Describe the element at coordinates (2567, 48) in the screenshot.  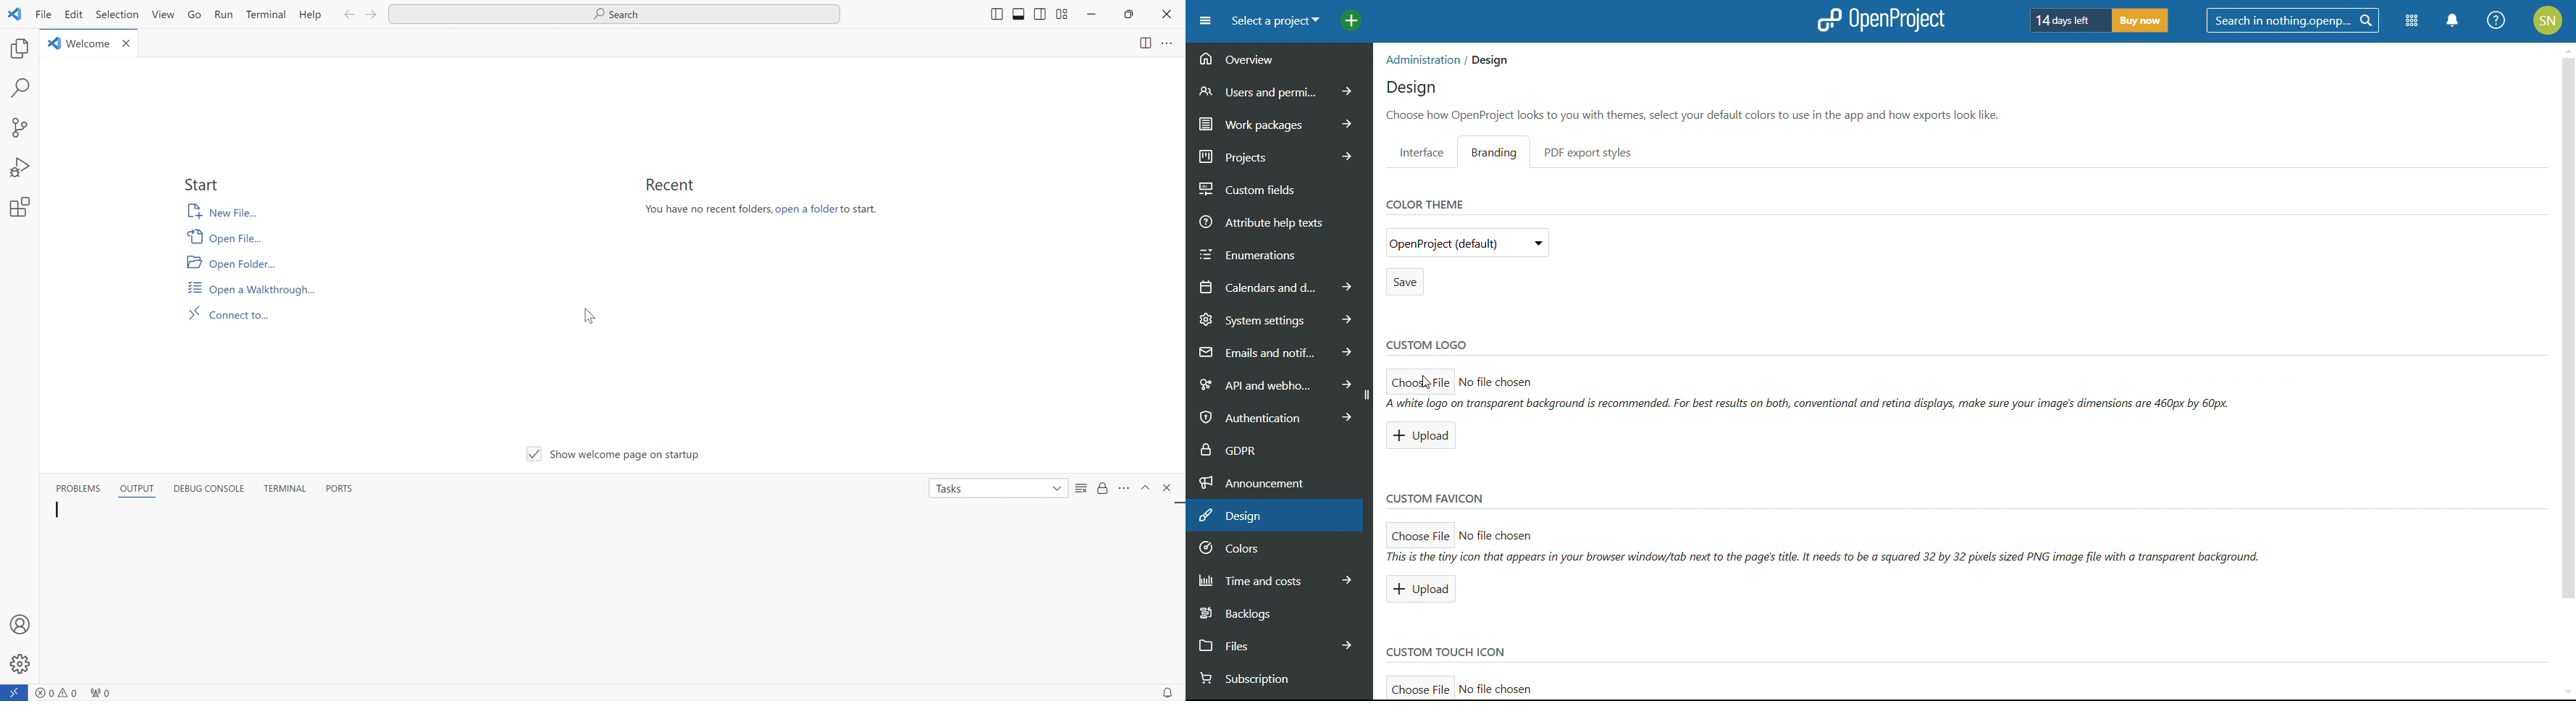
I see `scroll up` at that location.